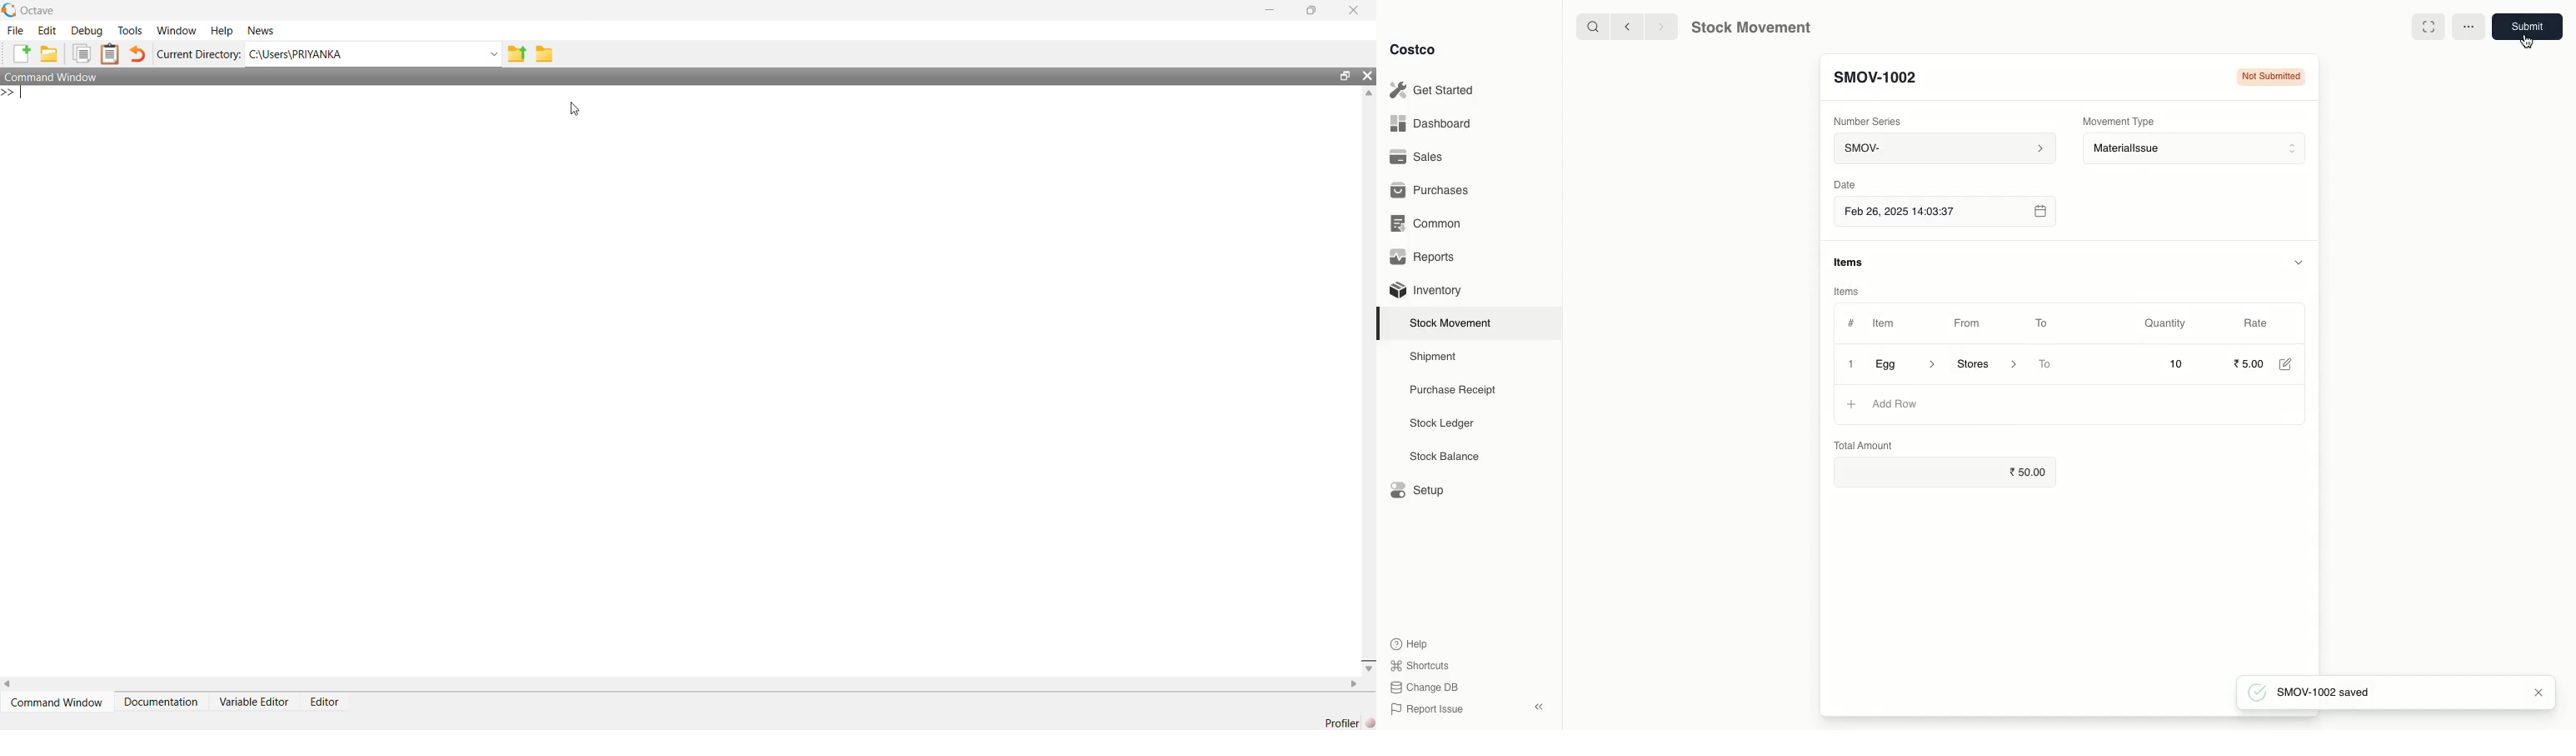 This screenshot has width=2576, height=756. What do you see at coordinates (14, 95) in the screenshot?
I see `ENter Input` at bounding box center [14, 95].